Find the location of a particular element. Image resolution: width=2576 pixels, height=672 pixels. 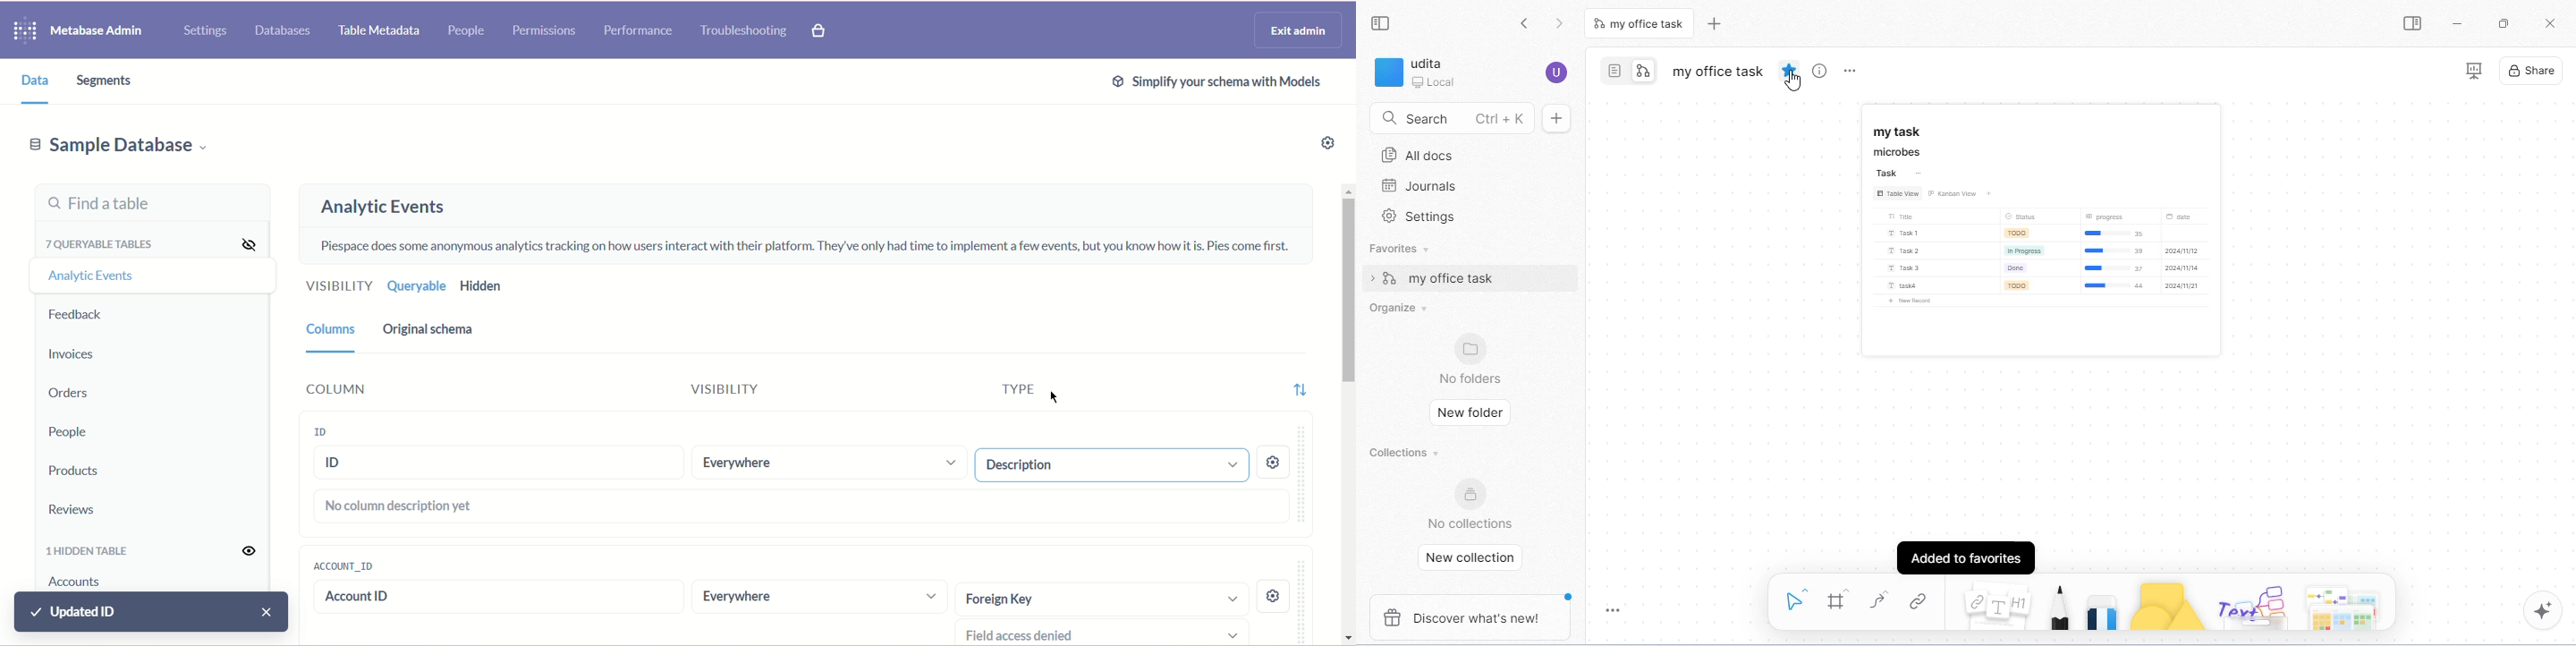

select is located at coordinates (1793, 598).